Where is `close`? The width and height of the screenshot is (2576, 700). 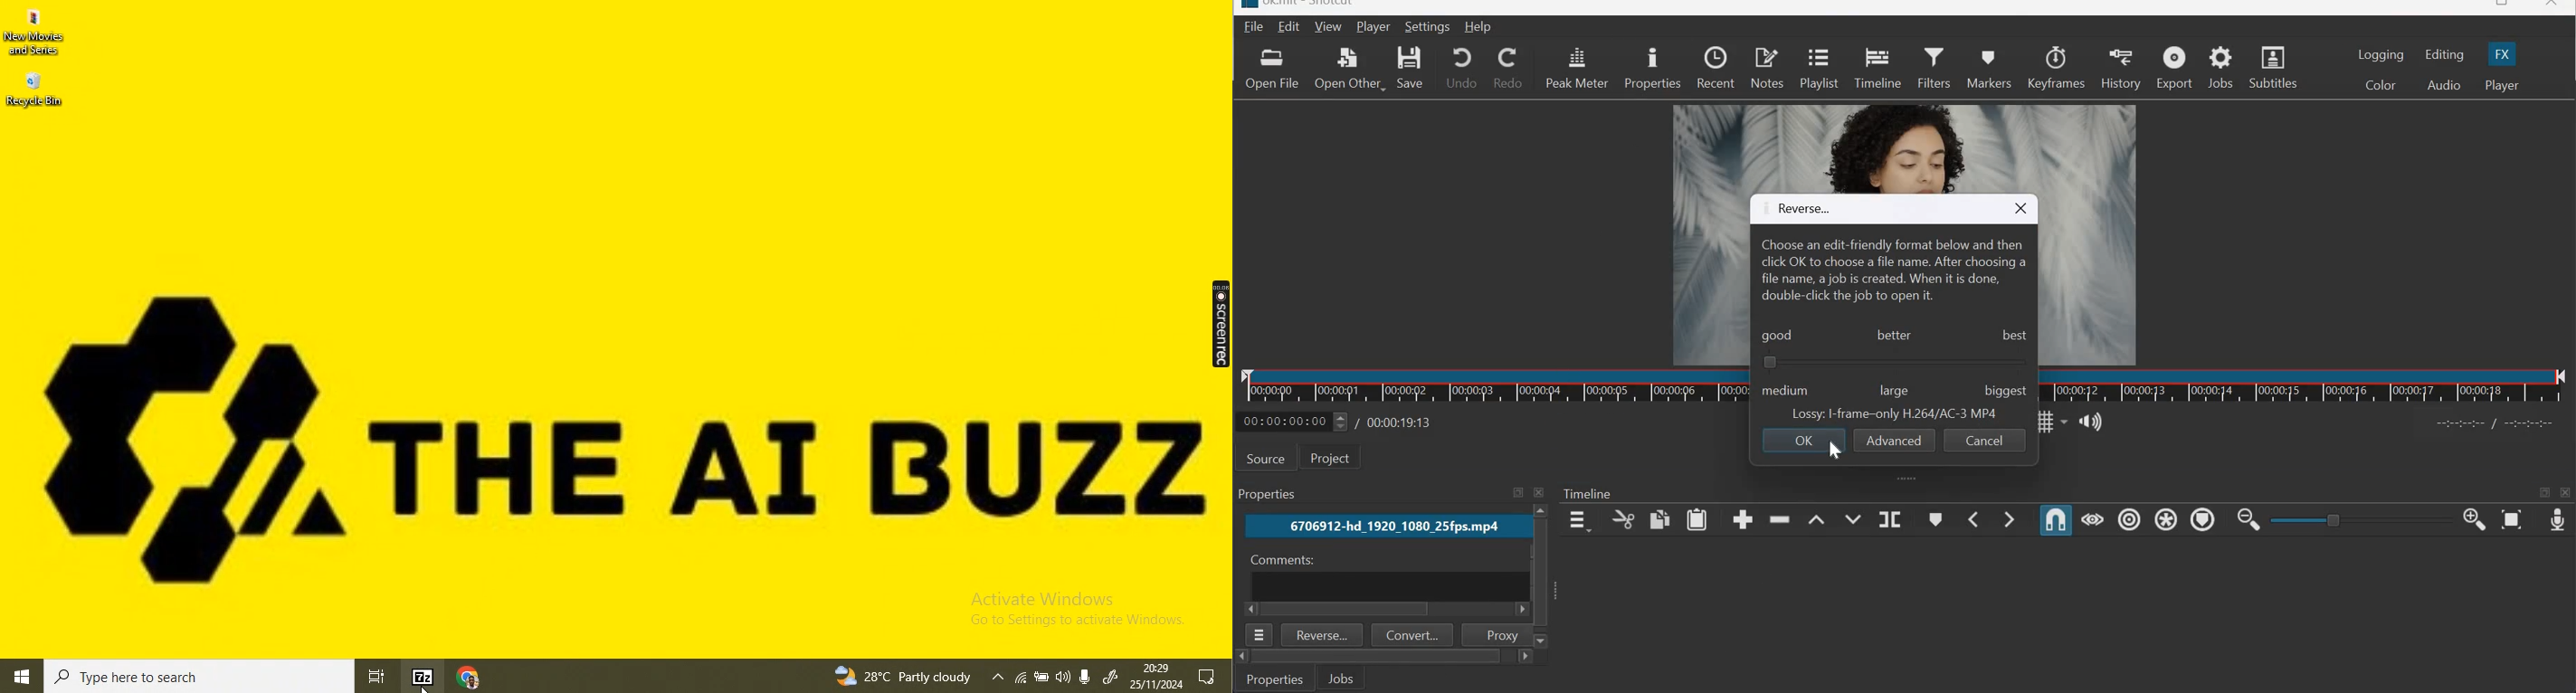
close is located at coordinates (1541, 492).